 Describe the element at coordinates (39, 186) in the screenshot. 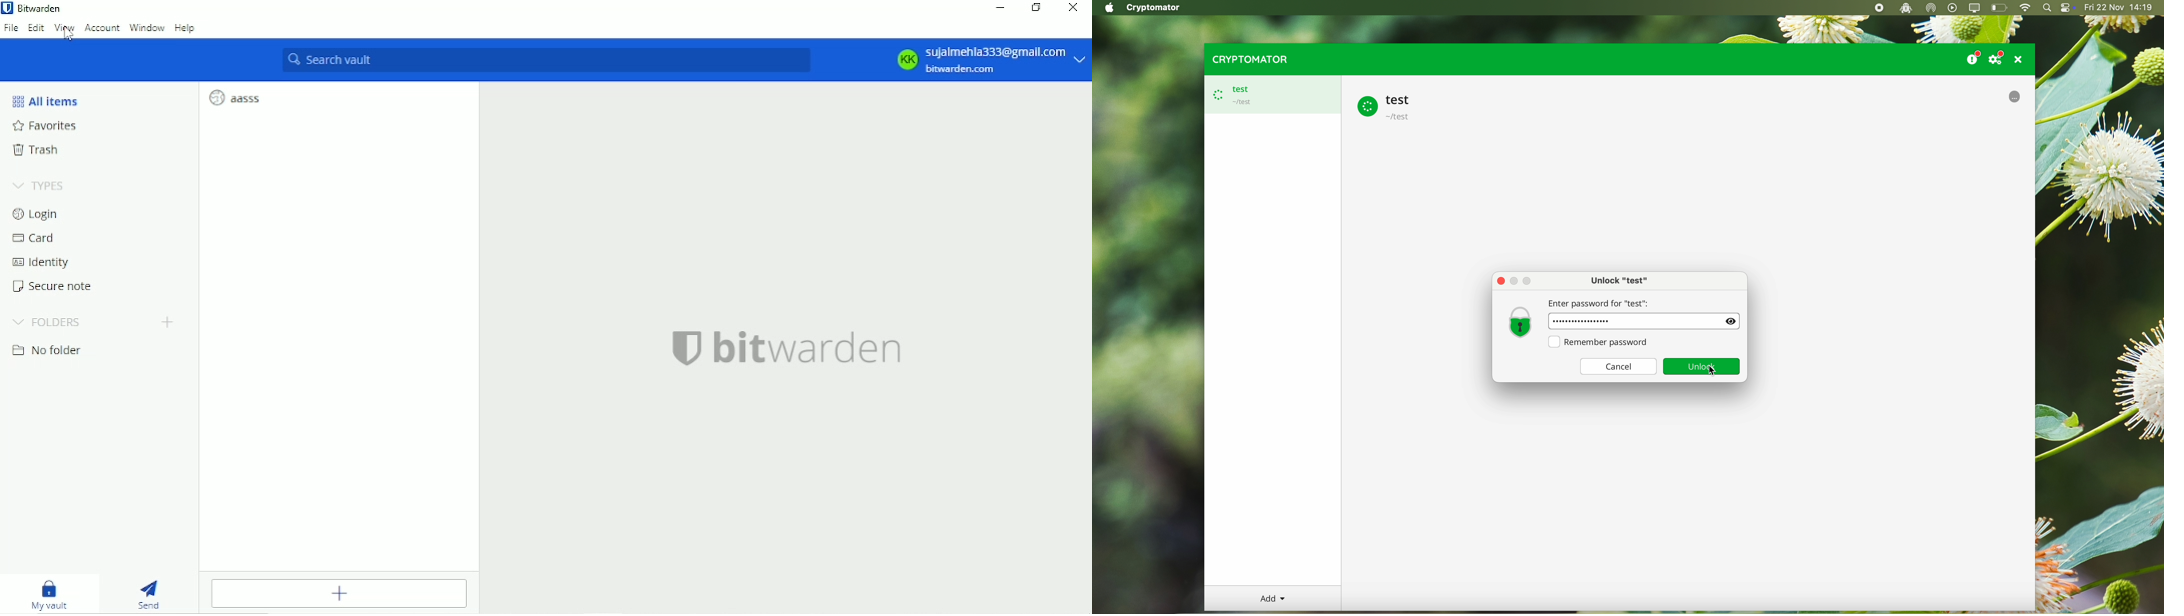

I see `Types` at that location.